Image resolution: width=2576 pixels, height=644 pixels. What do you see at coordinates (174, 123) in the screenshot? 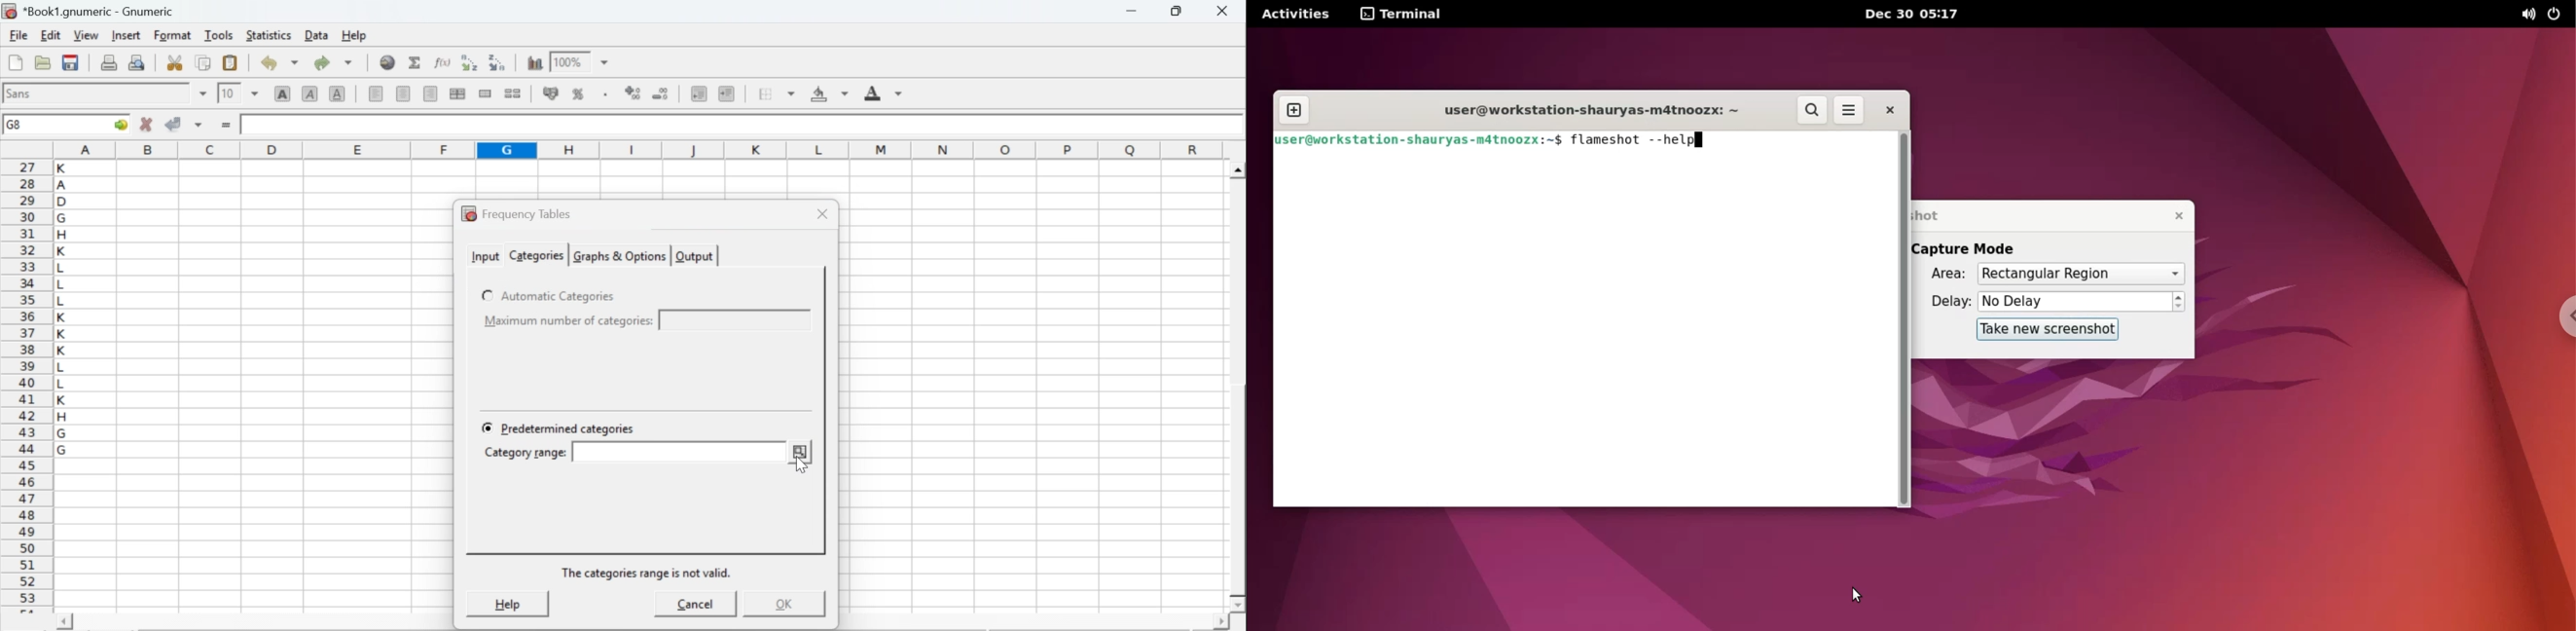
I see `accept changes` at bounding box center [174, 123].